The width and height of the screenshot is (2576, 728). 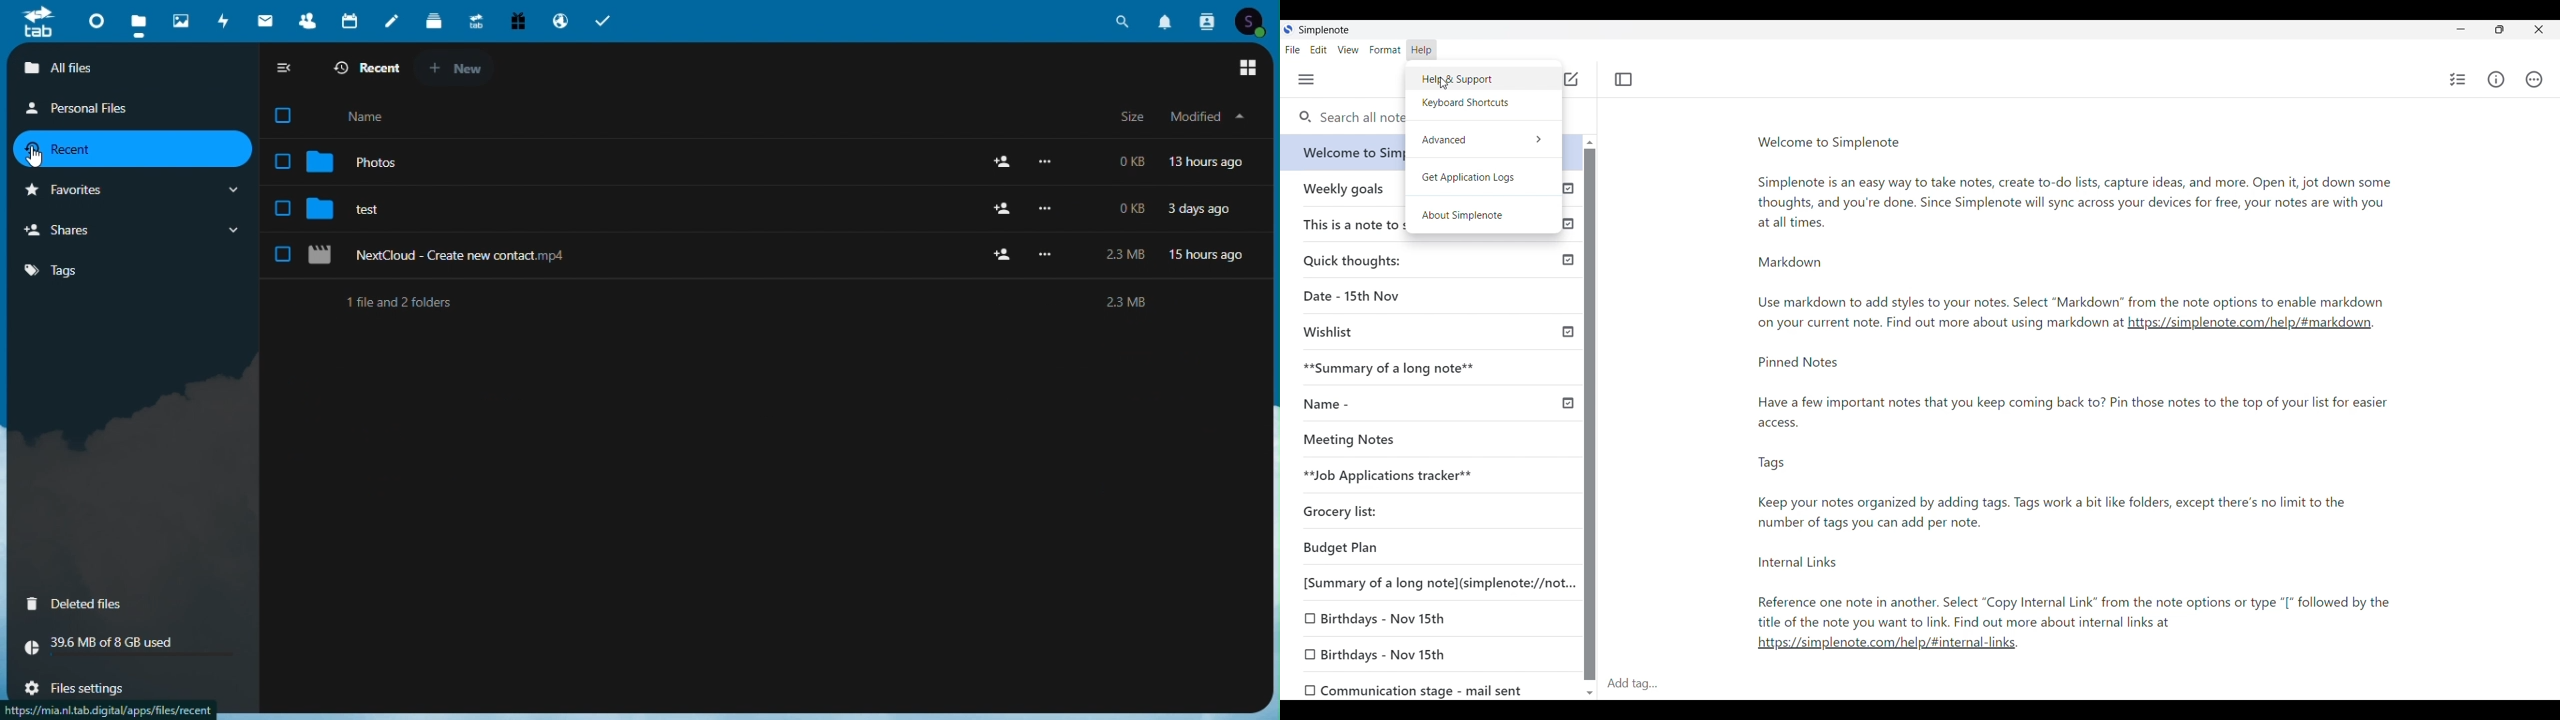 I want to click on File menu, so click(x=1293, y=50).